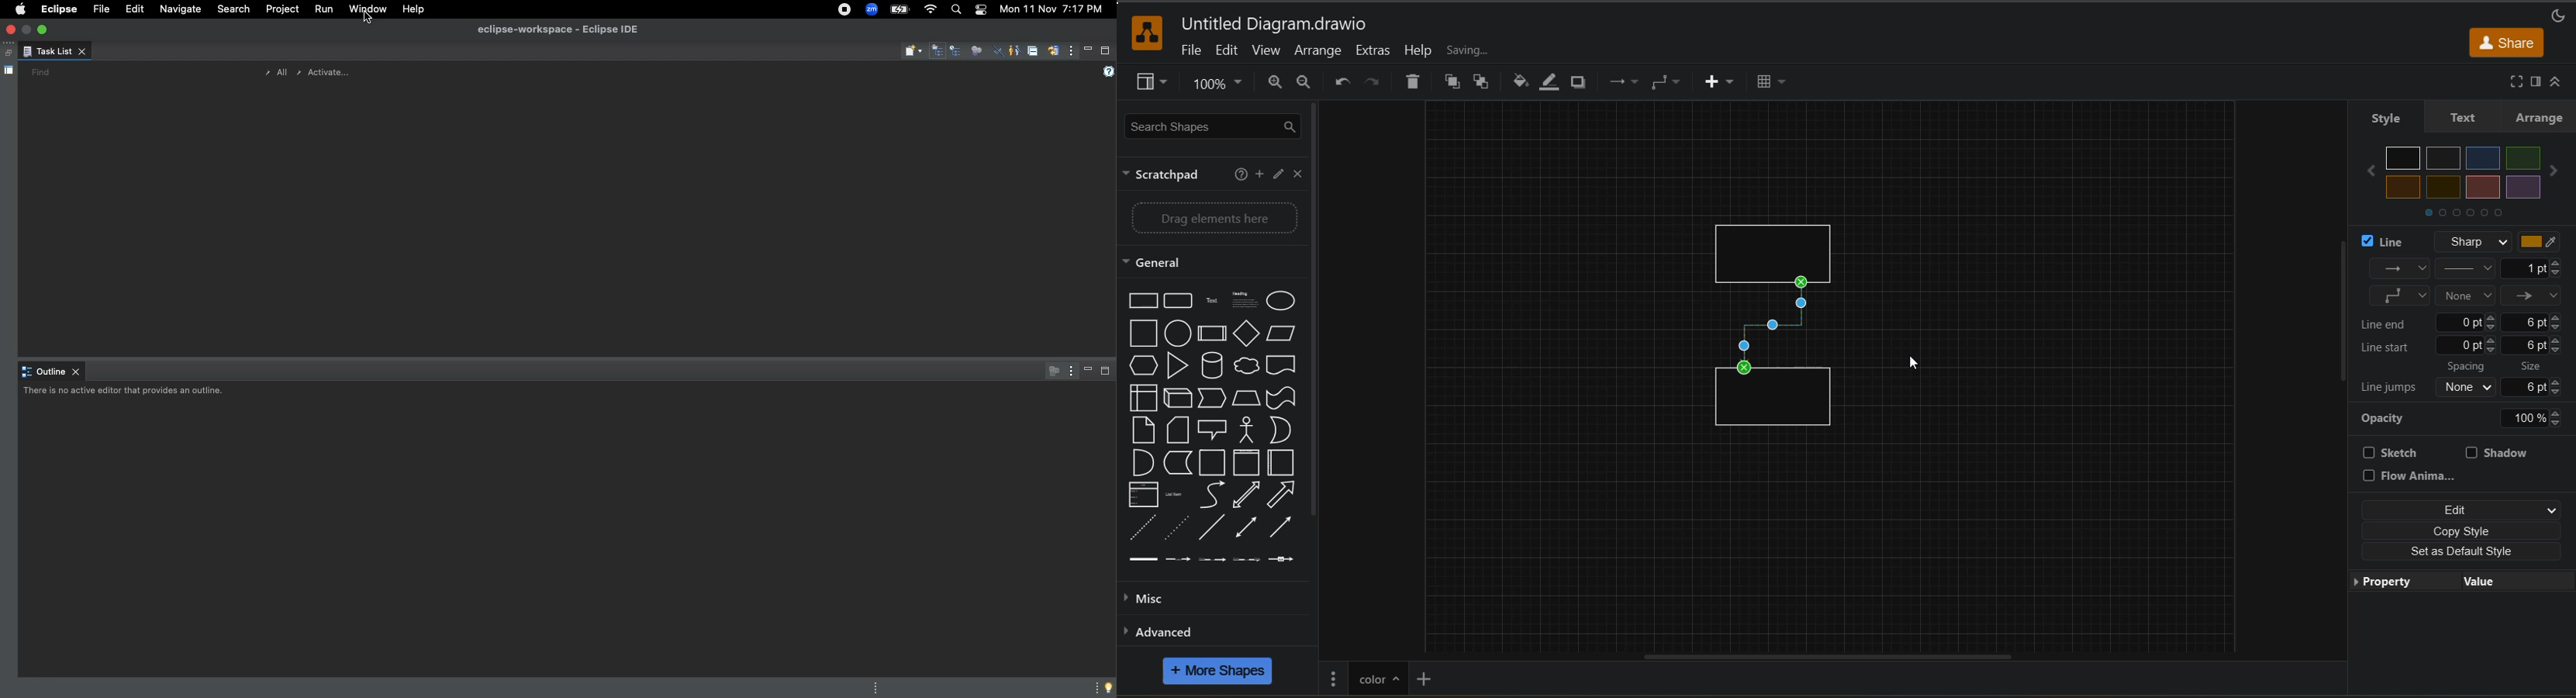 This screenshot has height=700, width=2576. Describe the element at coordinates (1518, 82) in the screenshot. I see `fill color` at that location.